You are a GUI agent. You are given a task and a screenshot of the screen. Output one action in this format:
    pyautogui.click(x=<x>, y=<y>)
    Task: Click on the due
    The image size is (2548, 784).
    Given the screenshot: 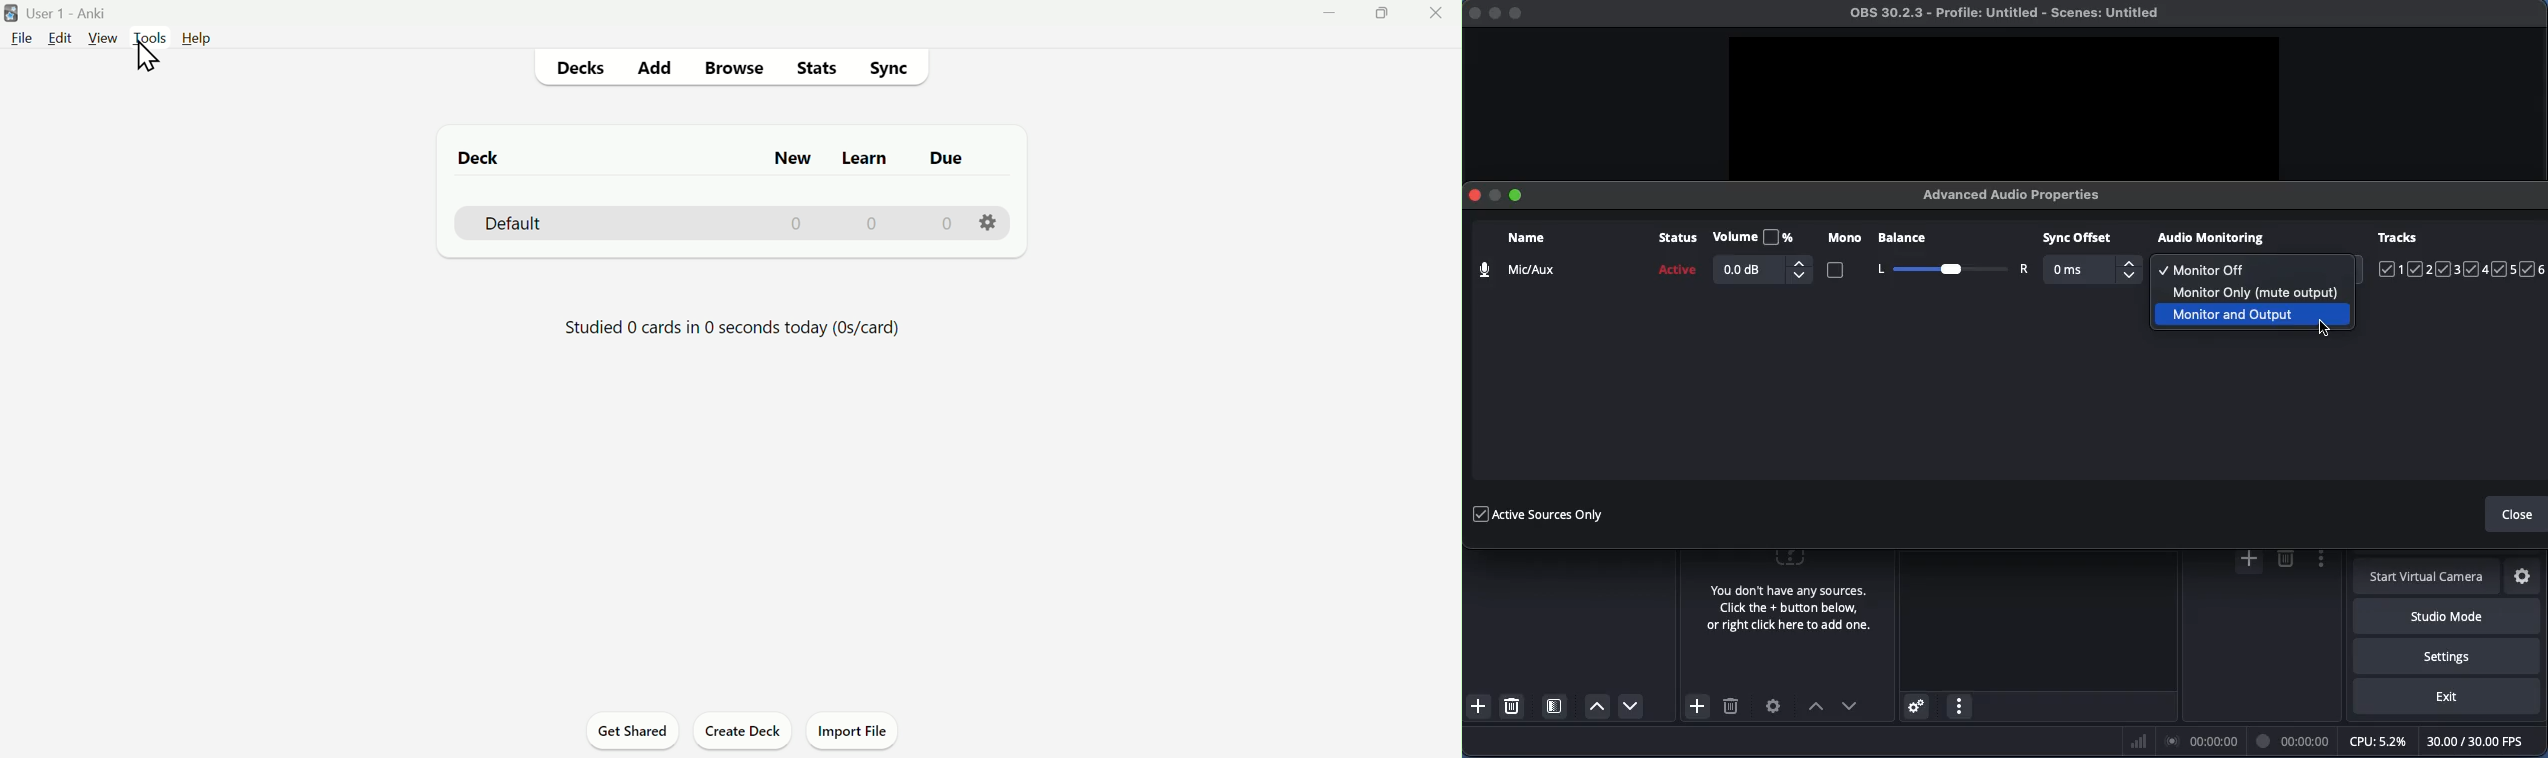 What is the action you would take?
    pyautogui.click(x=944, y=165)
    